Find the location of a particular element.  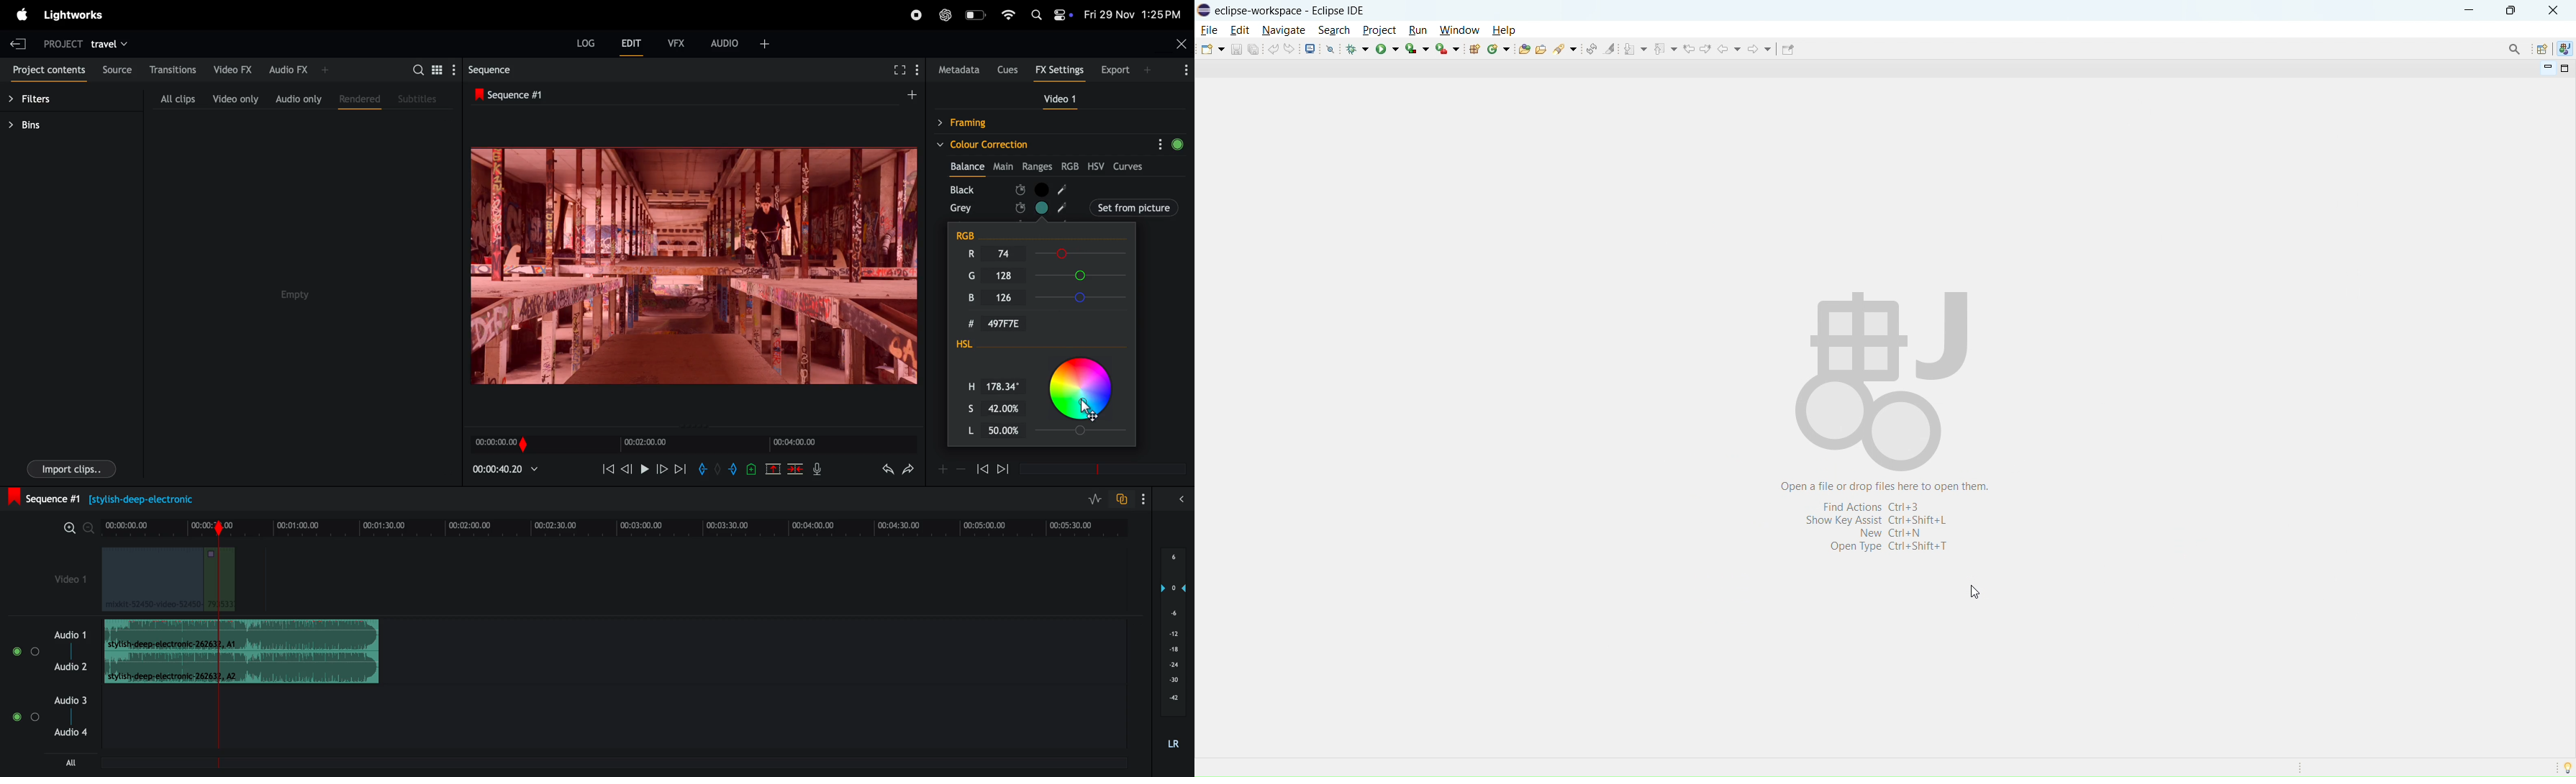

Main is located at coordinates (1005, 165).